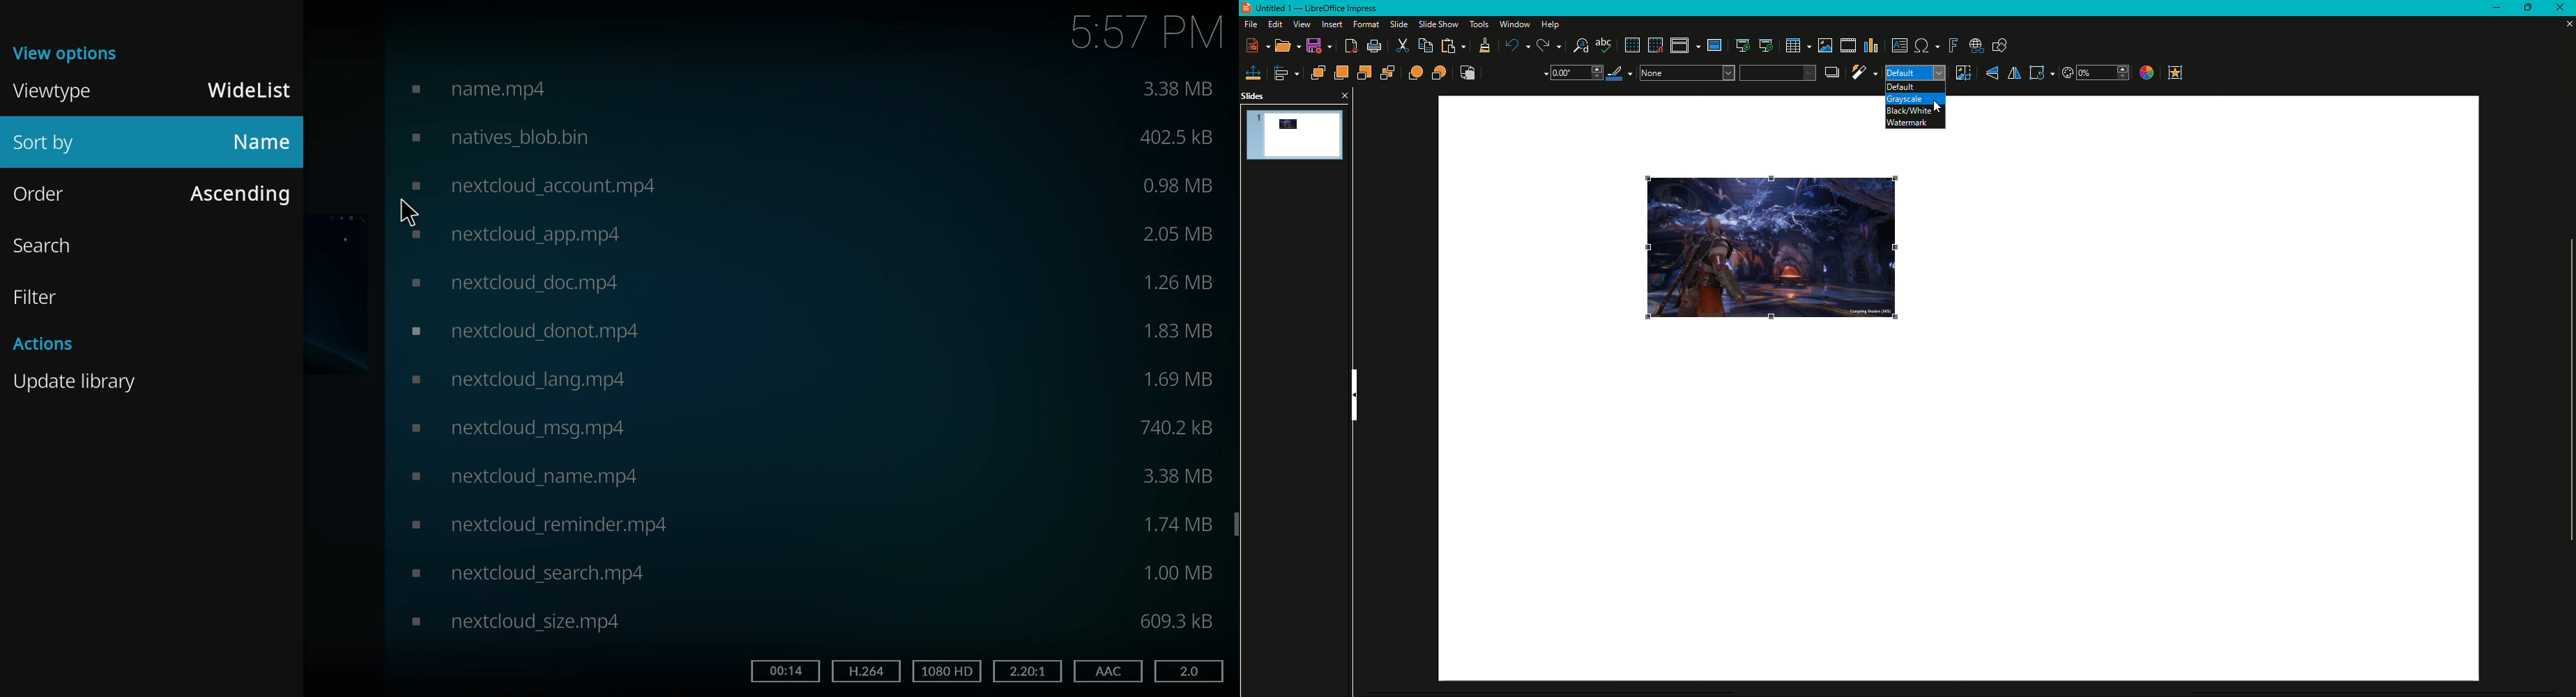  What do you see at coordinates (1148, 31) in the screenshot?
I see `time` at bounding box center [1148, 31].